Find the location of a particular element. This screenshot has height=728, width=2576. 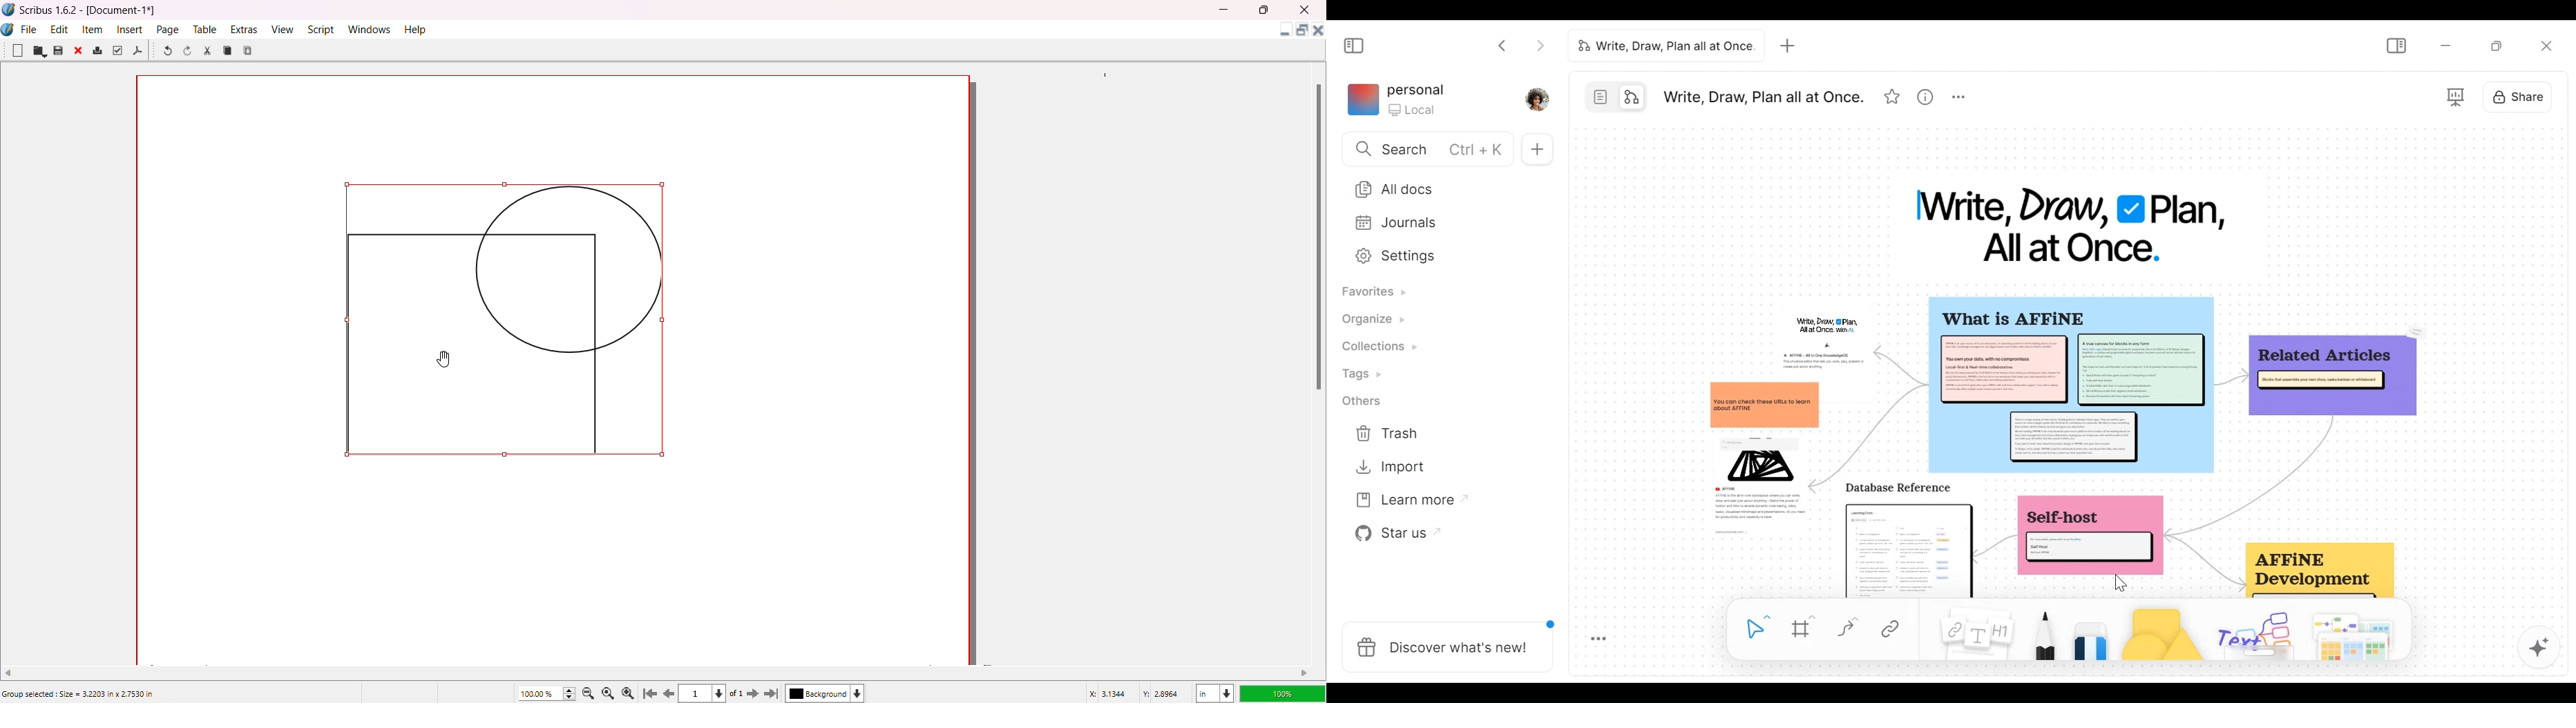

Import is located at coordinates (1384, 468).